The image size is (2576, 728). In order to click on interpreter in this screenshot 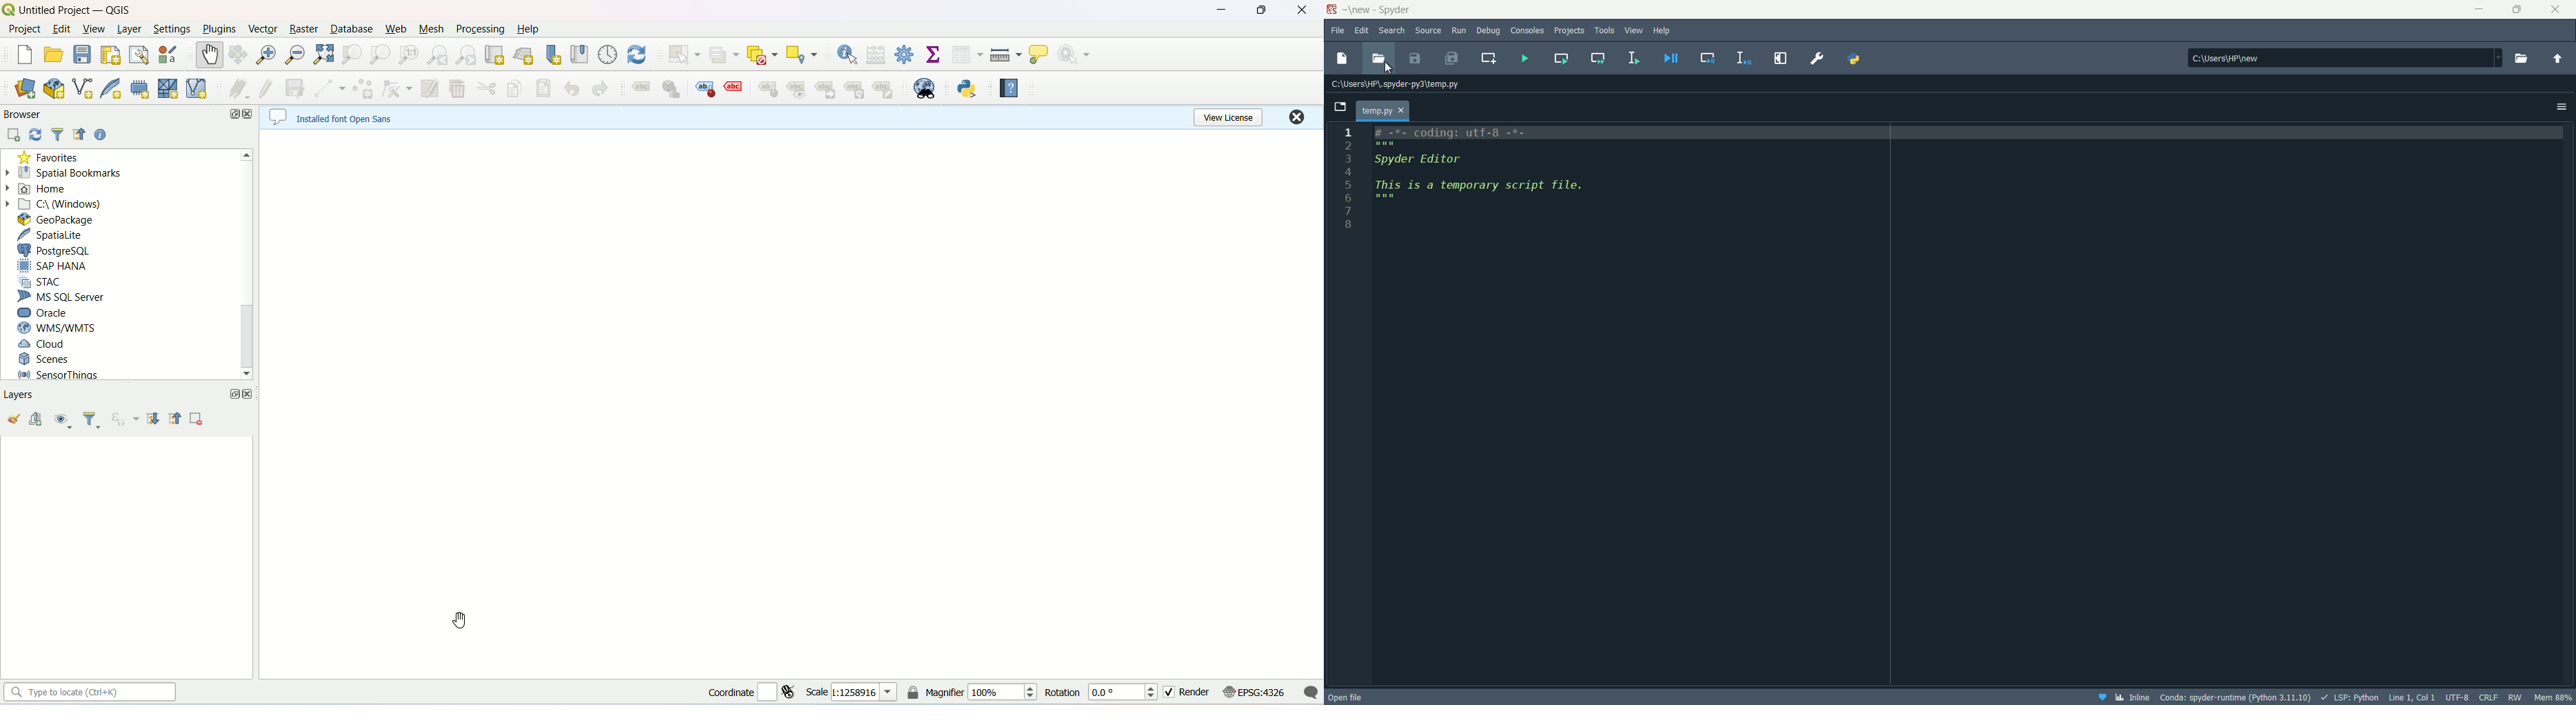, I will do `click(2237, 697)`.